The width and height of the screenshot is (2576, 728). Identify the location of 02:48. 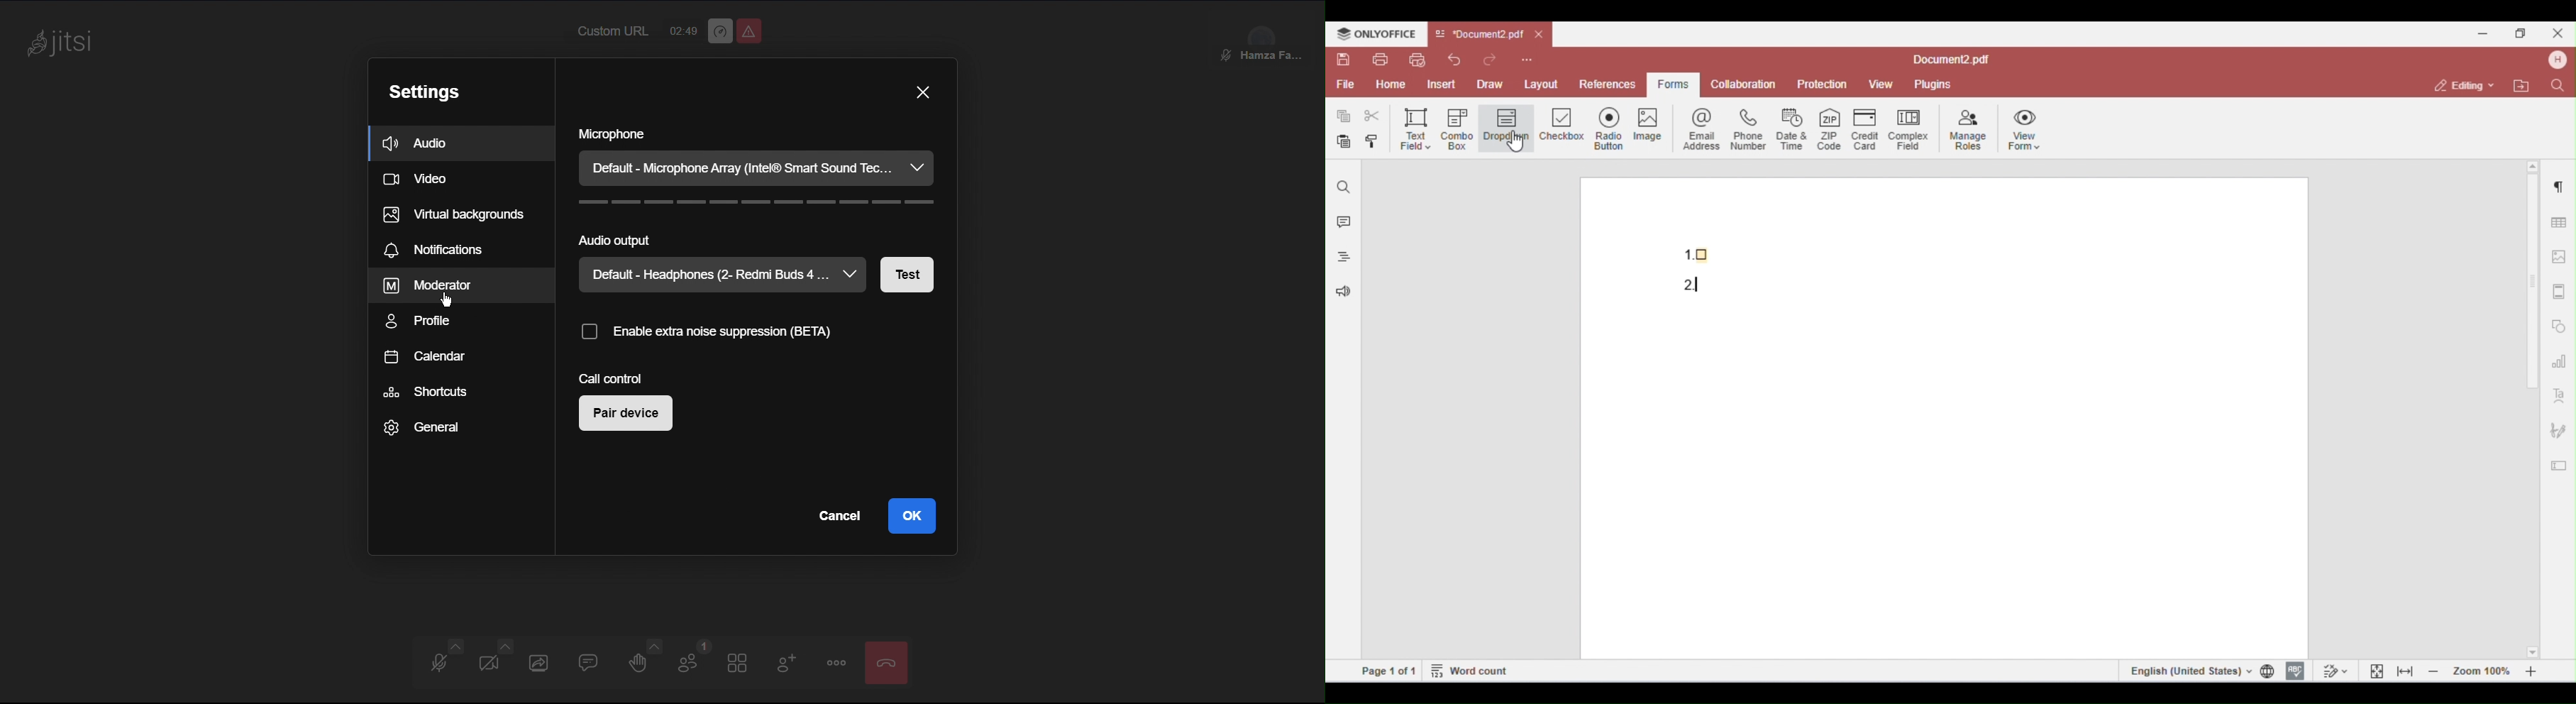
(683, 28).